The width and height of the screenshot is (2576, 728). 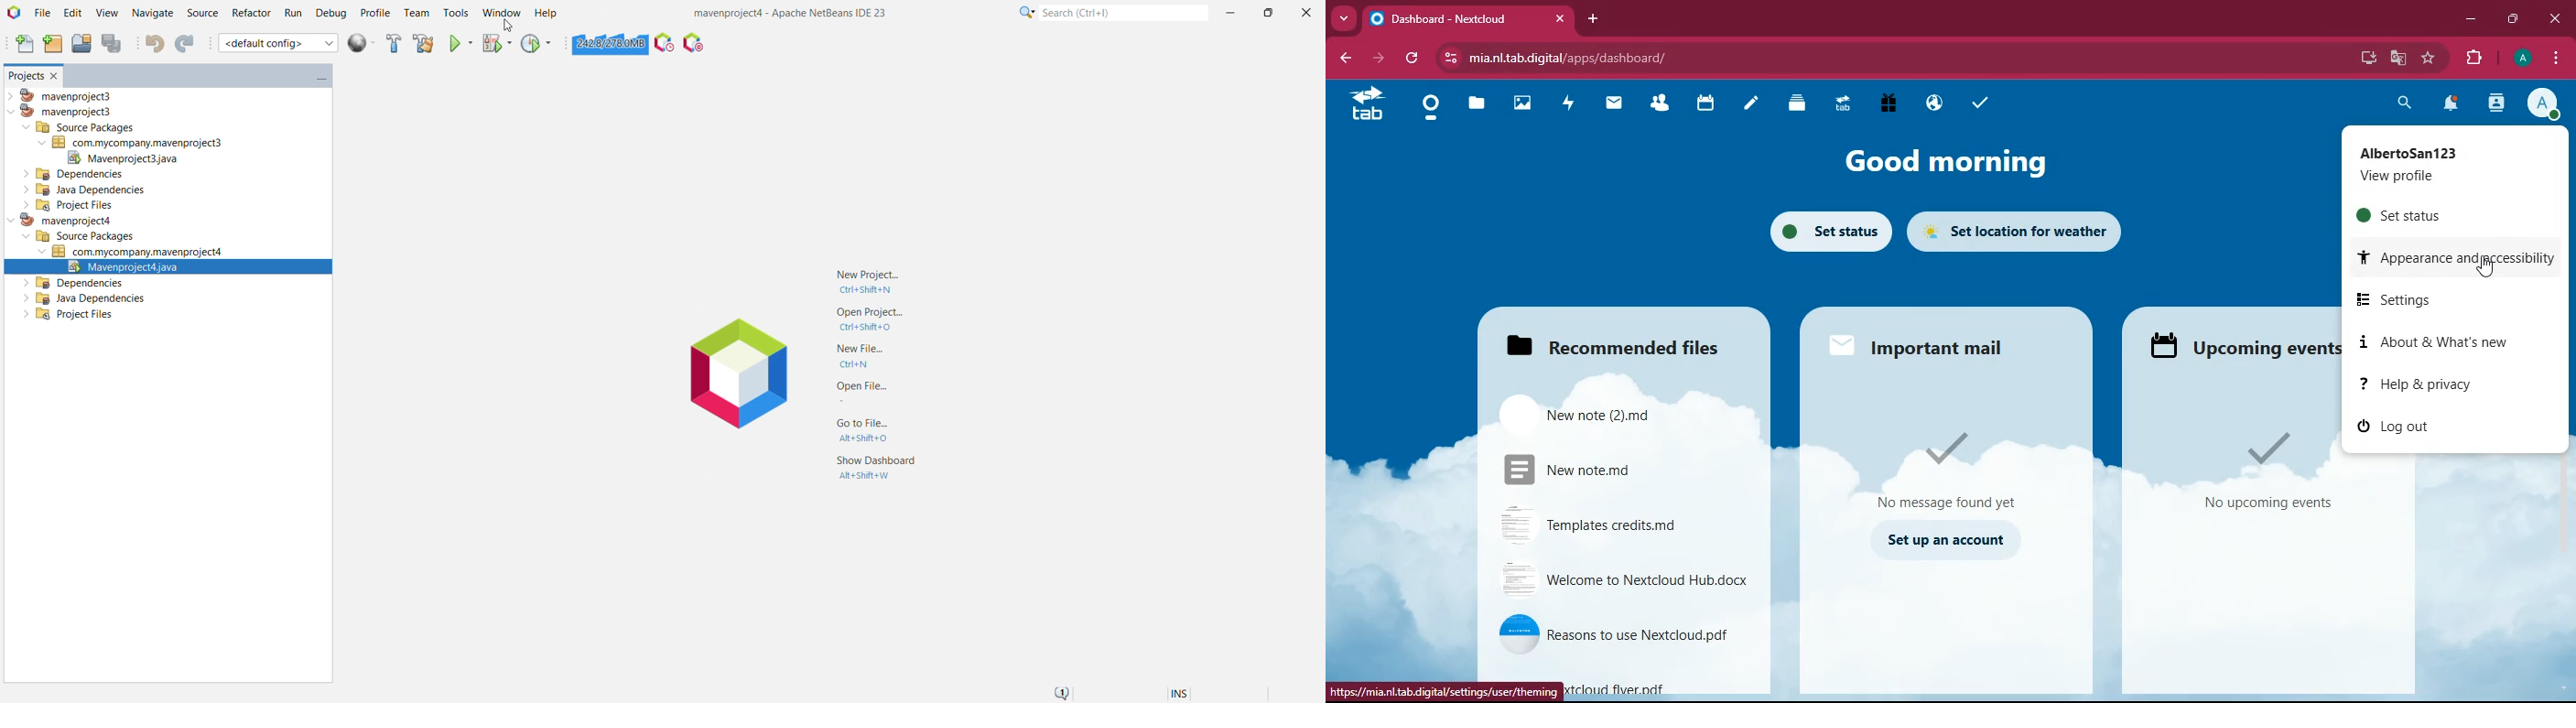 What do you see at coordinates (1622, 525) in the screenshot?
I see `file` at bounding box center [1622, 525].